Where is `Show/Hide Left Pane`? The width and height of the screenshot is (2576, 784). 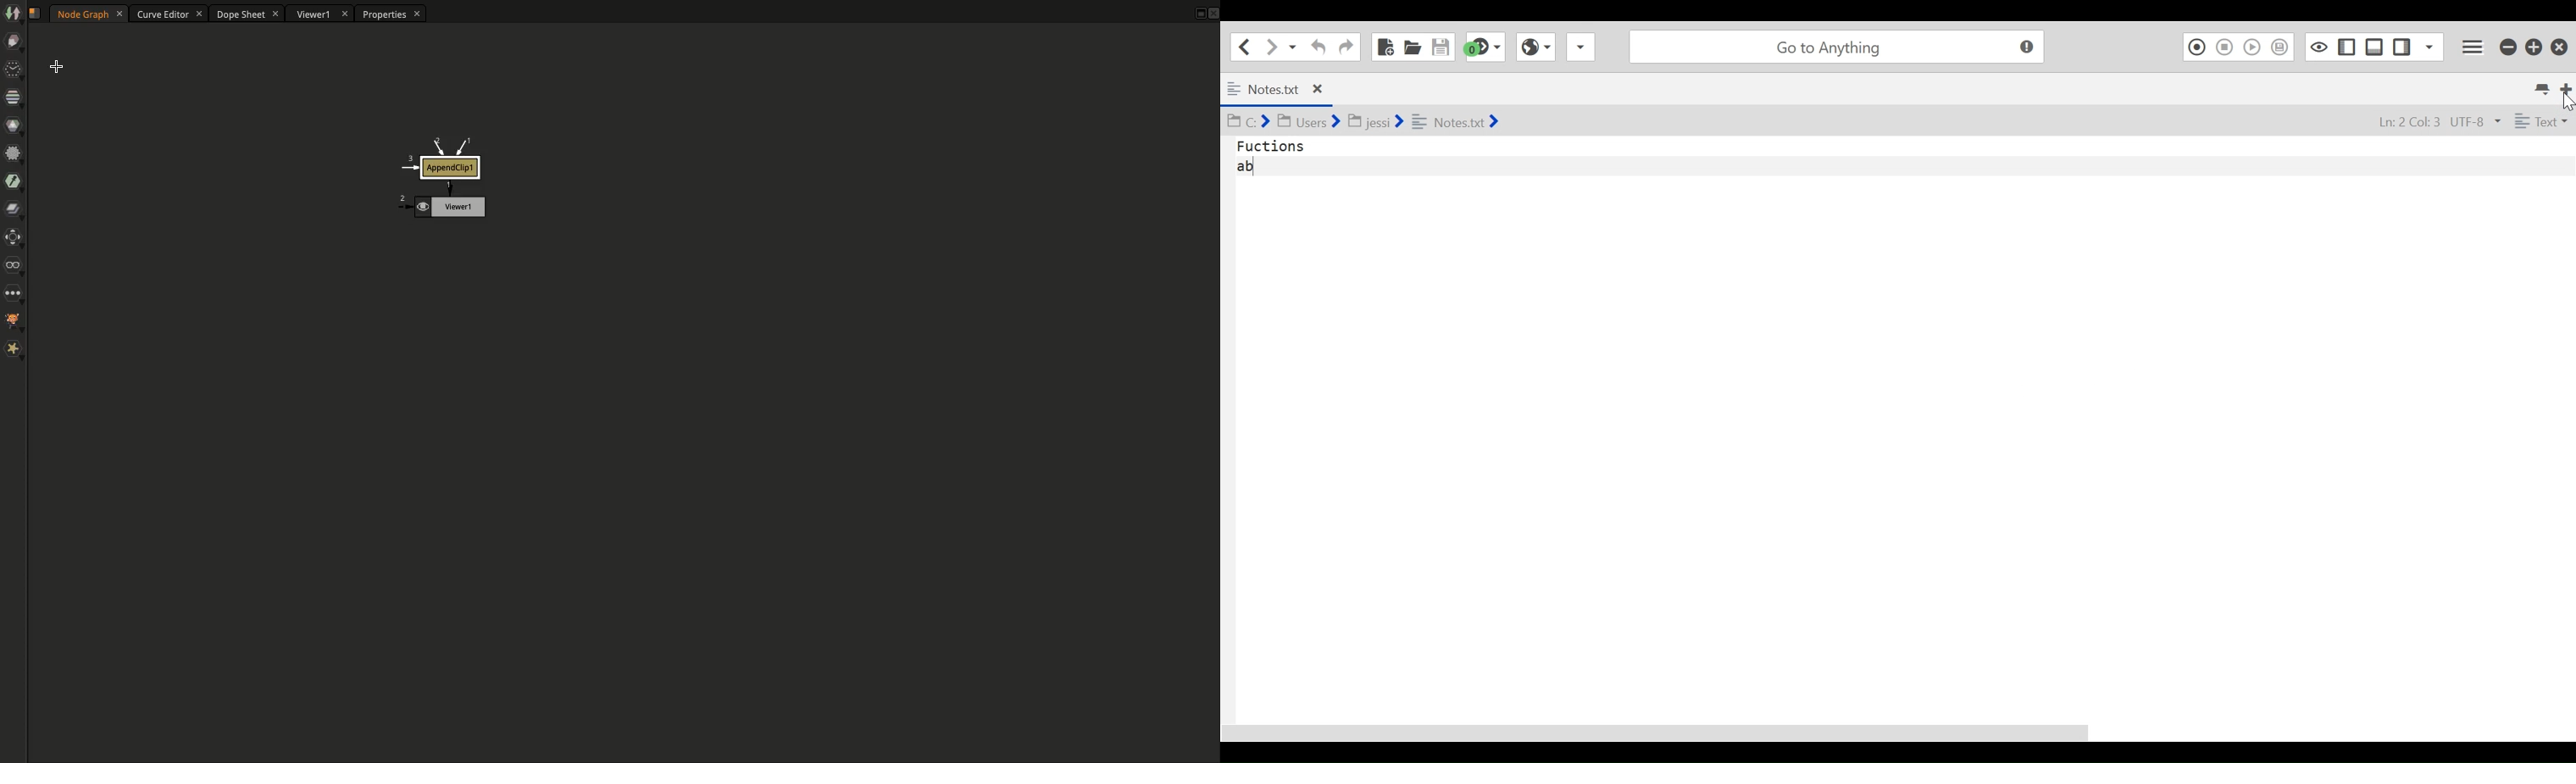 Show/Hide Left Pane is located at coordinates (2349, 46).